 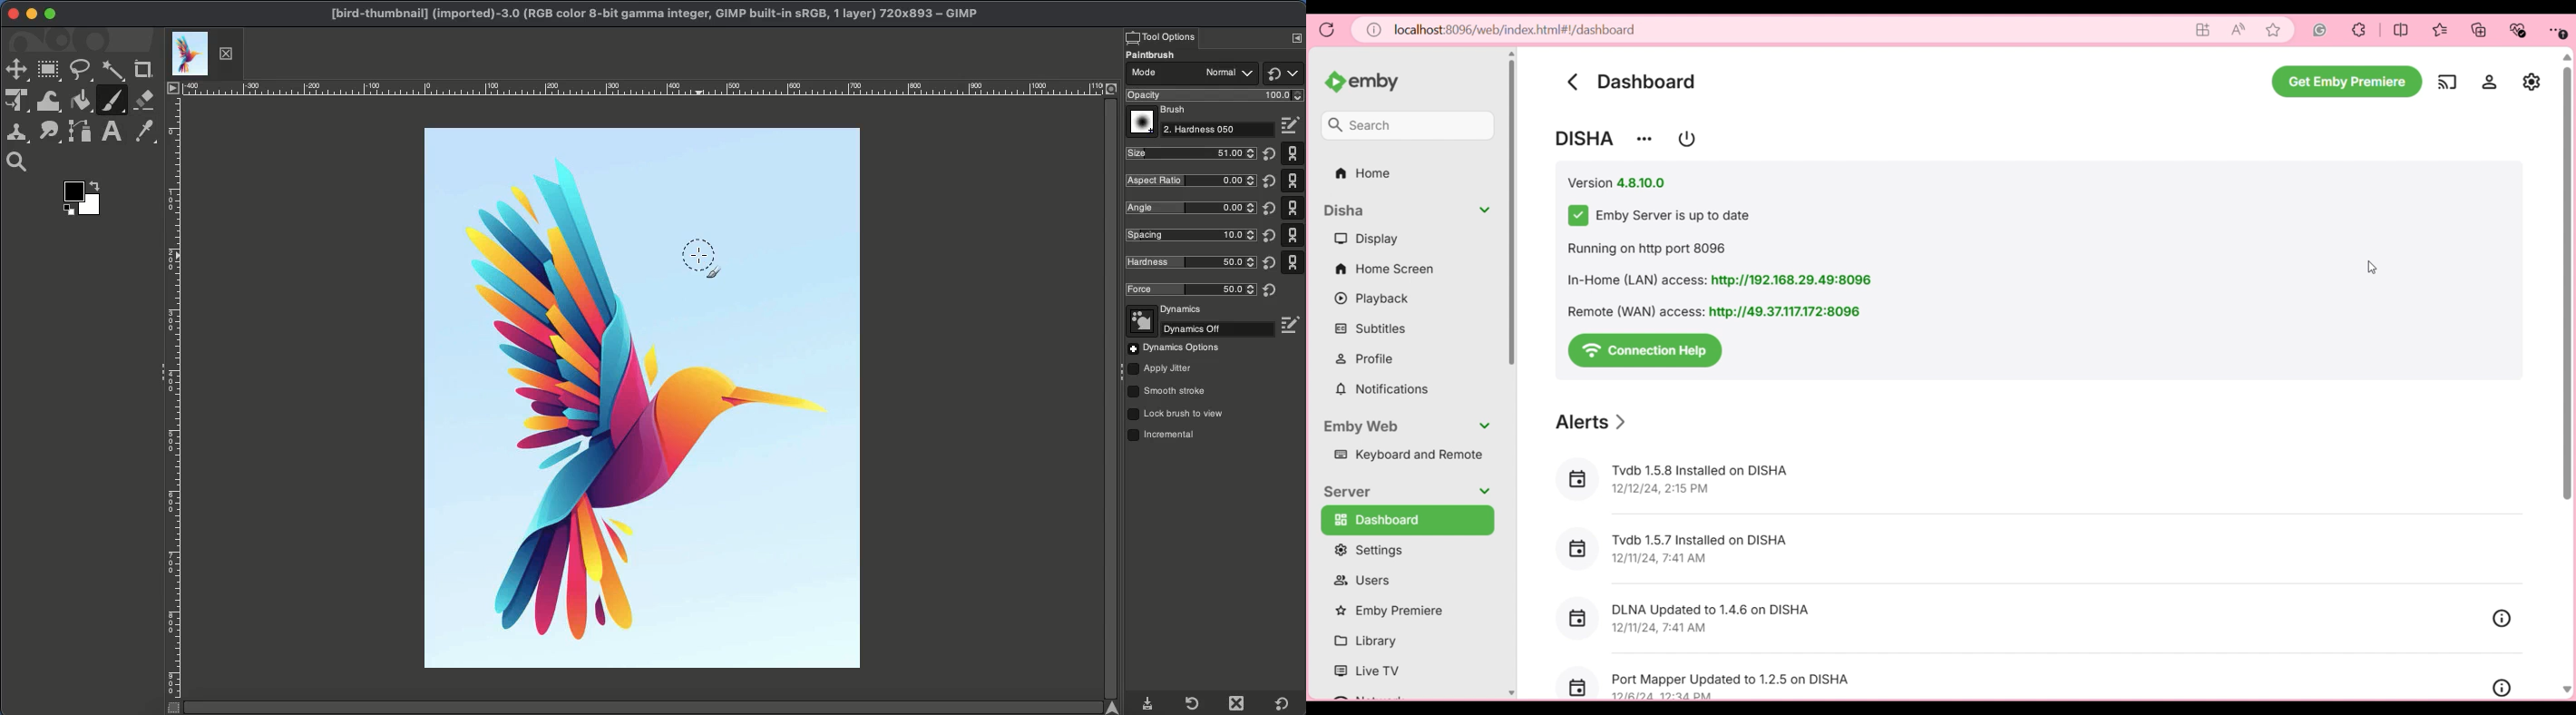 I want to click on Magnify, so click(x=21, y=162).